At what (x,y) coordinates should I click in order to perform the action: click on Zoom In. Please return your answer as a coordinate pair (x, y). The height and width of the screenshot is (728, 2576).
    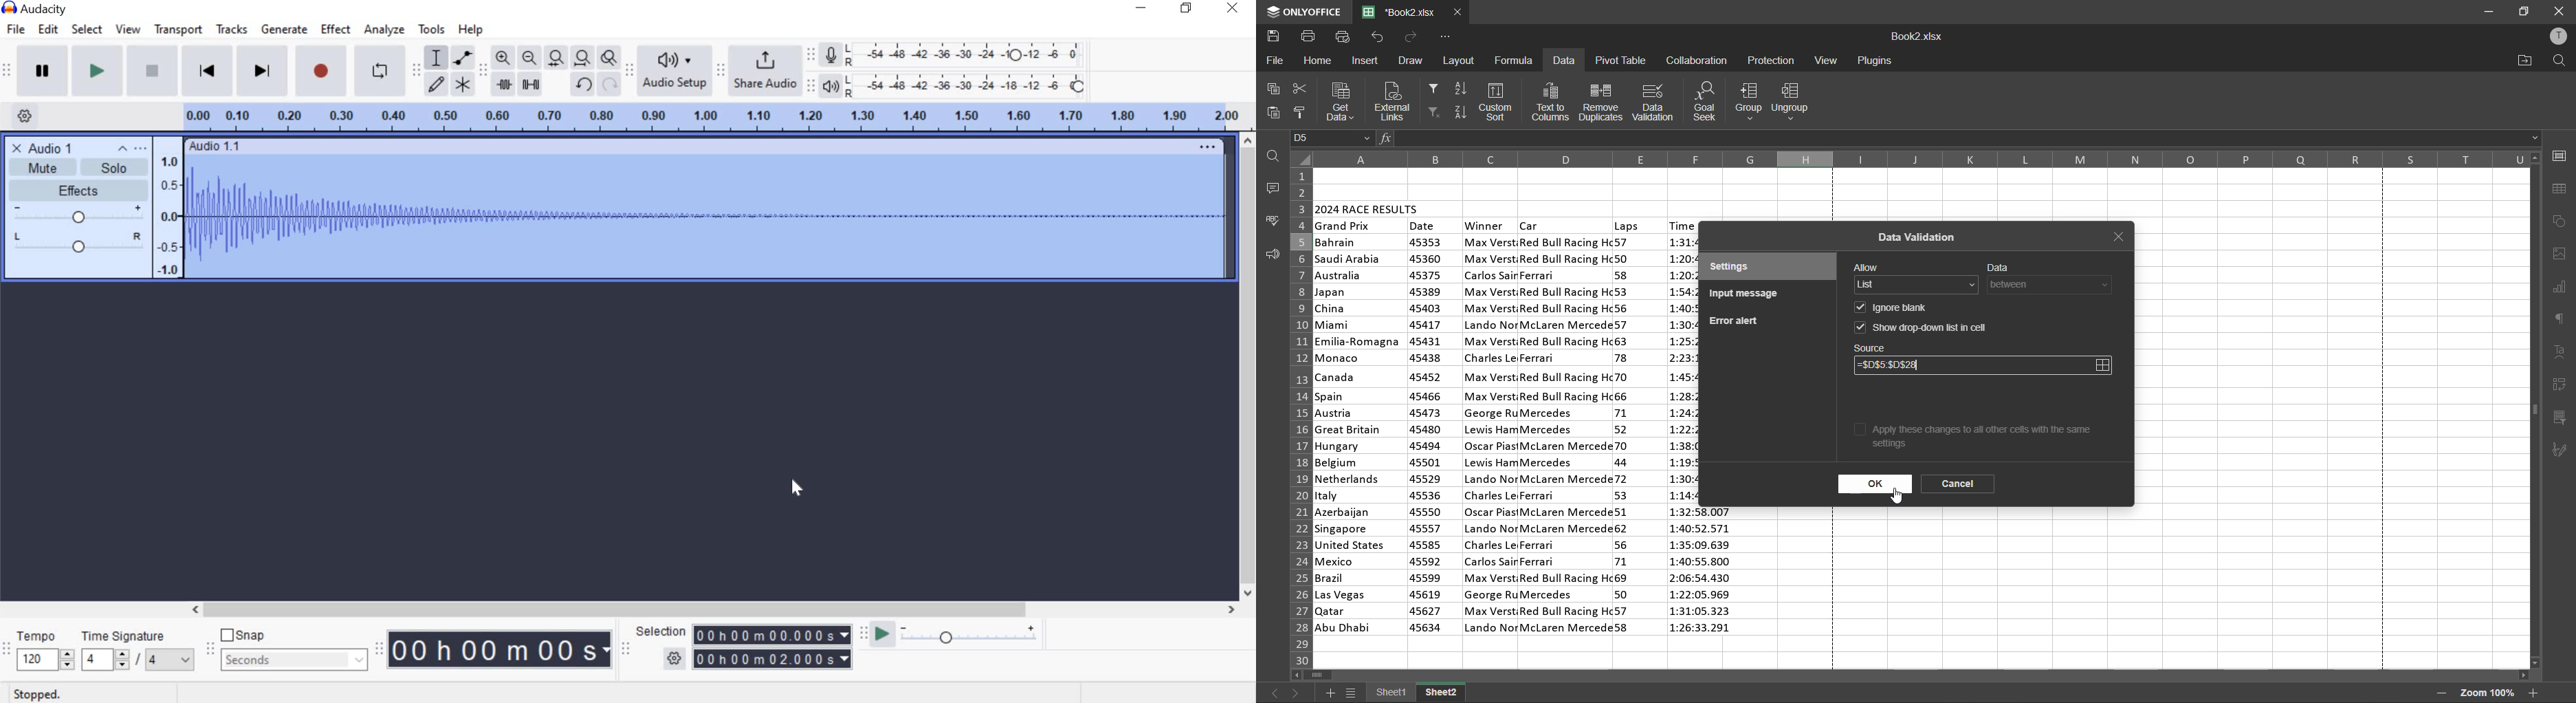
    Looking at the image, I should click on (502, 57).